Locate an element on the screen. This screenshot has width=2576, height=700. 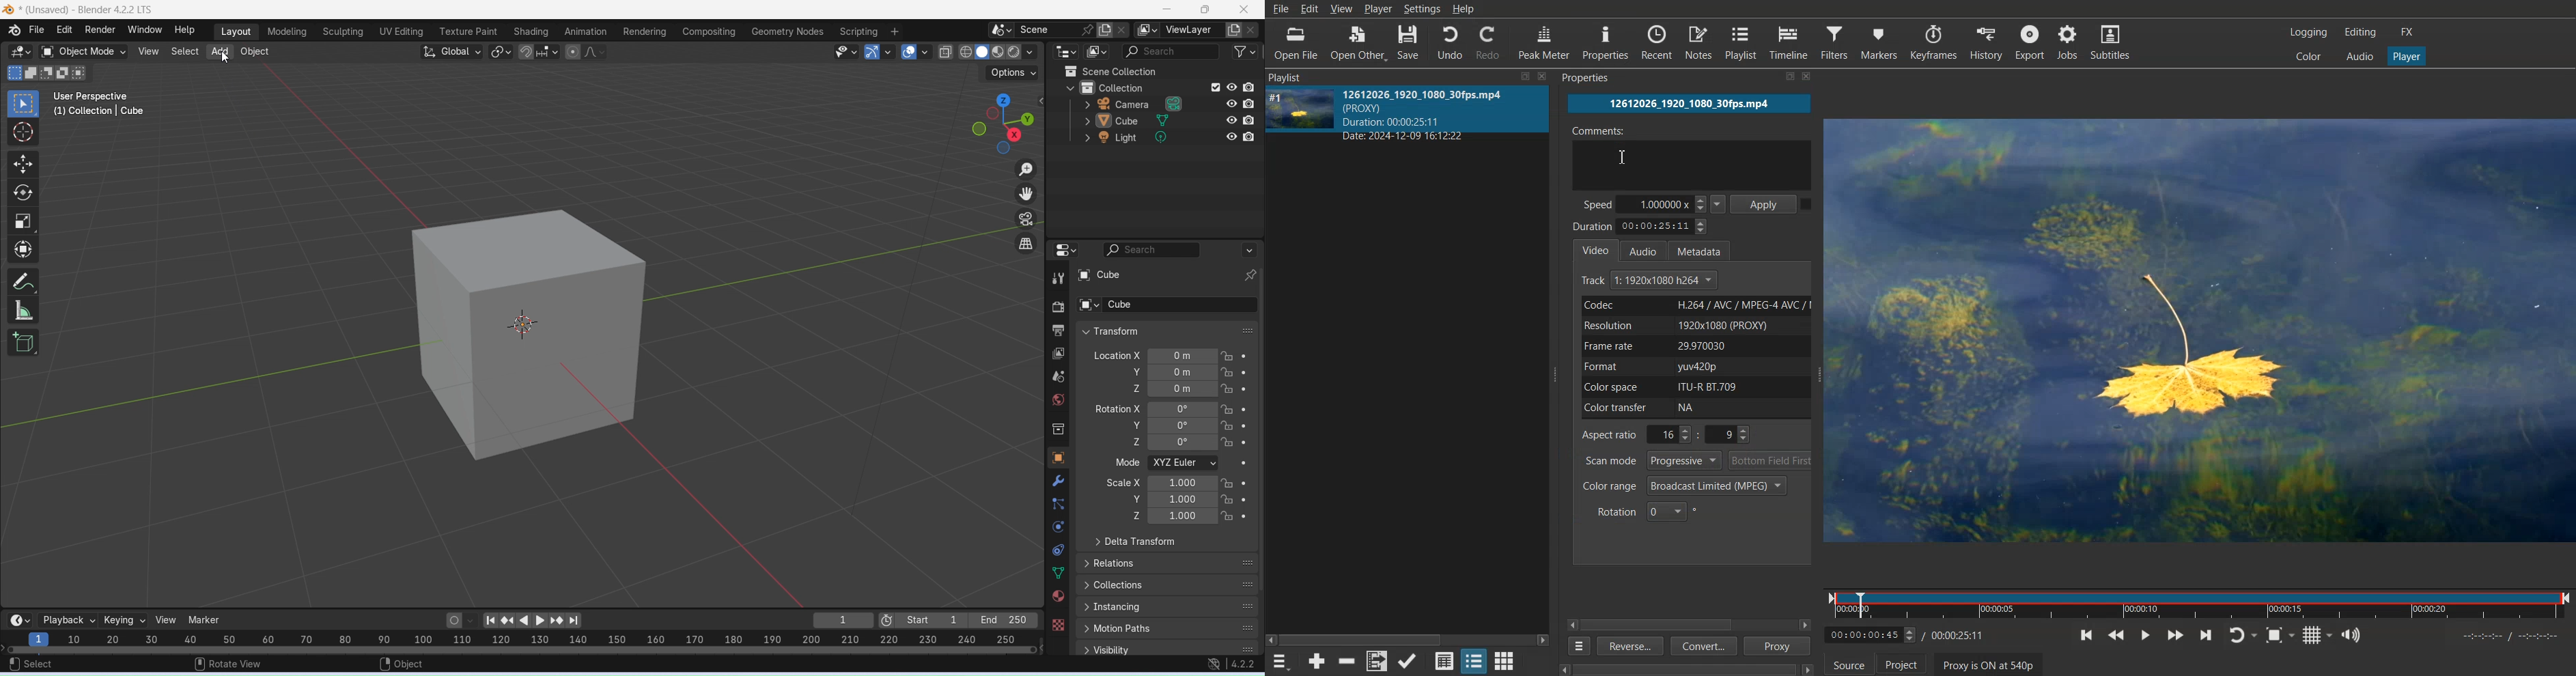
Filter is located at coordinates (1242, 51).